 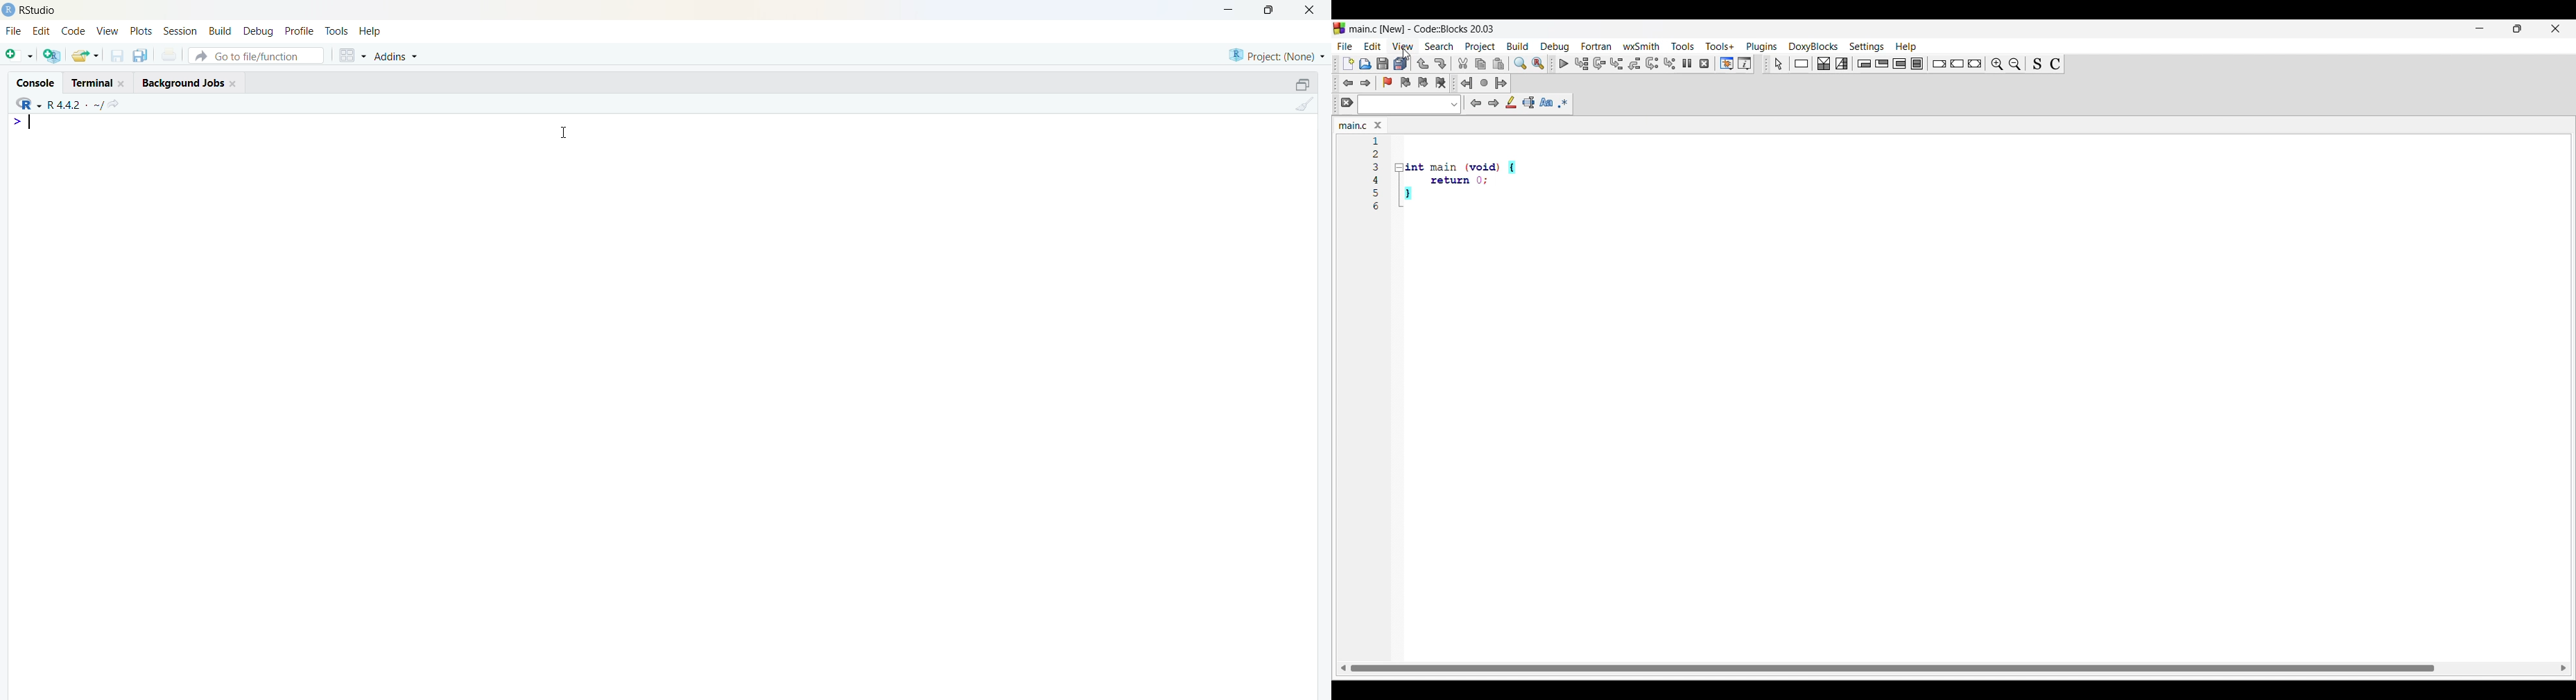 I want to click on Match case, so click(x=1546, y=102).